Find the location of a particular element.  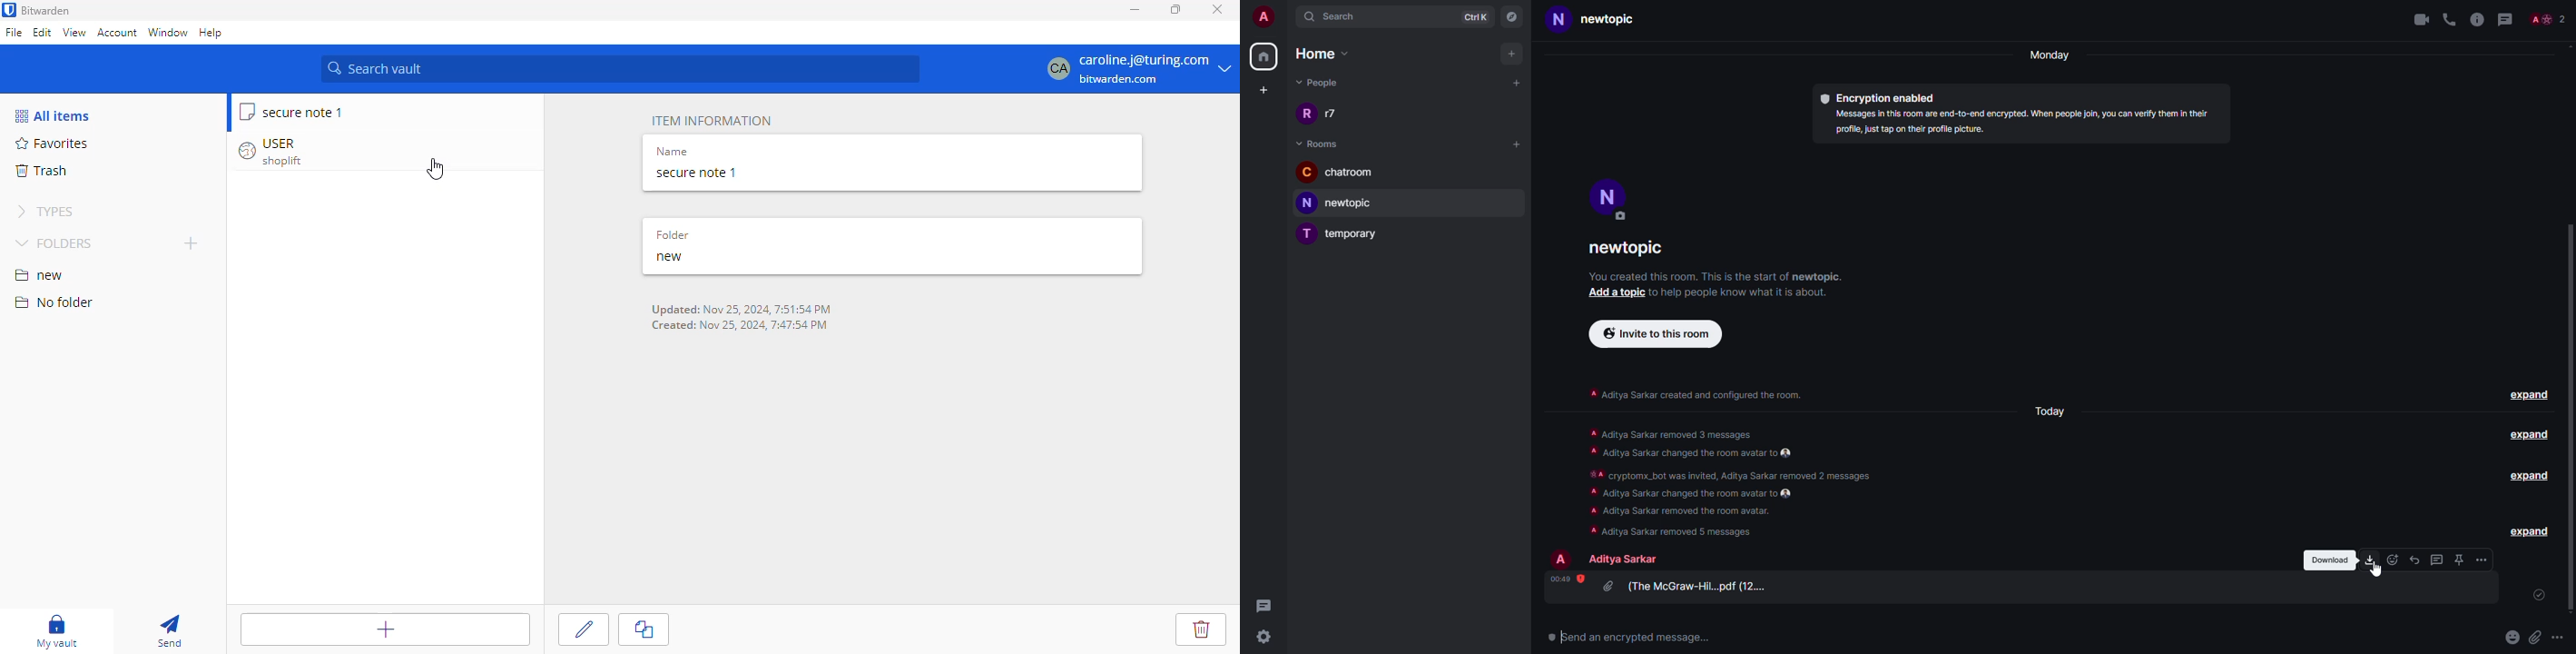

maximize is located at coordinates (1175, 9).